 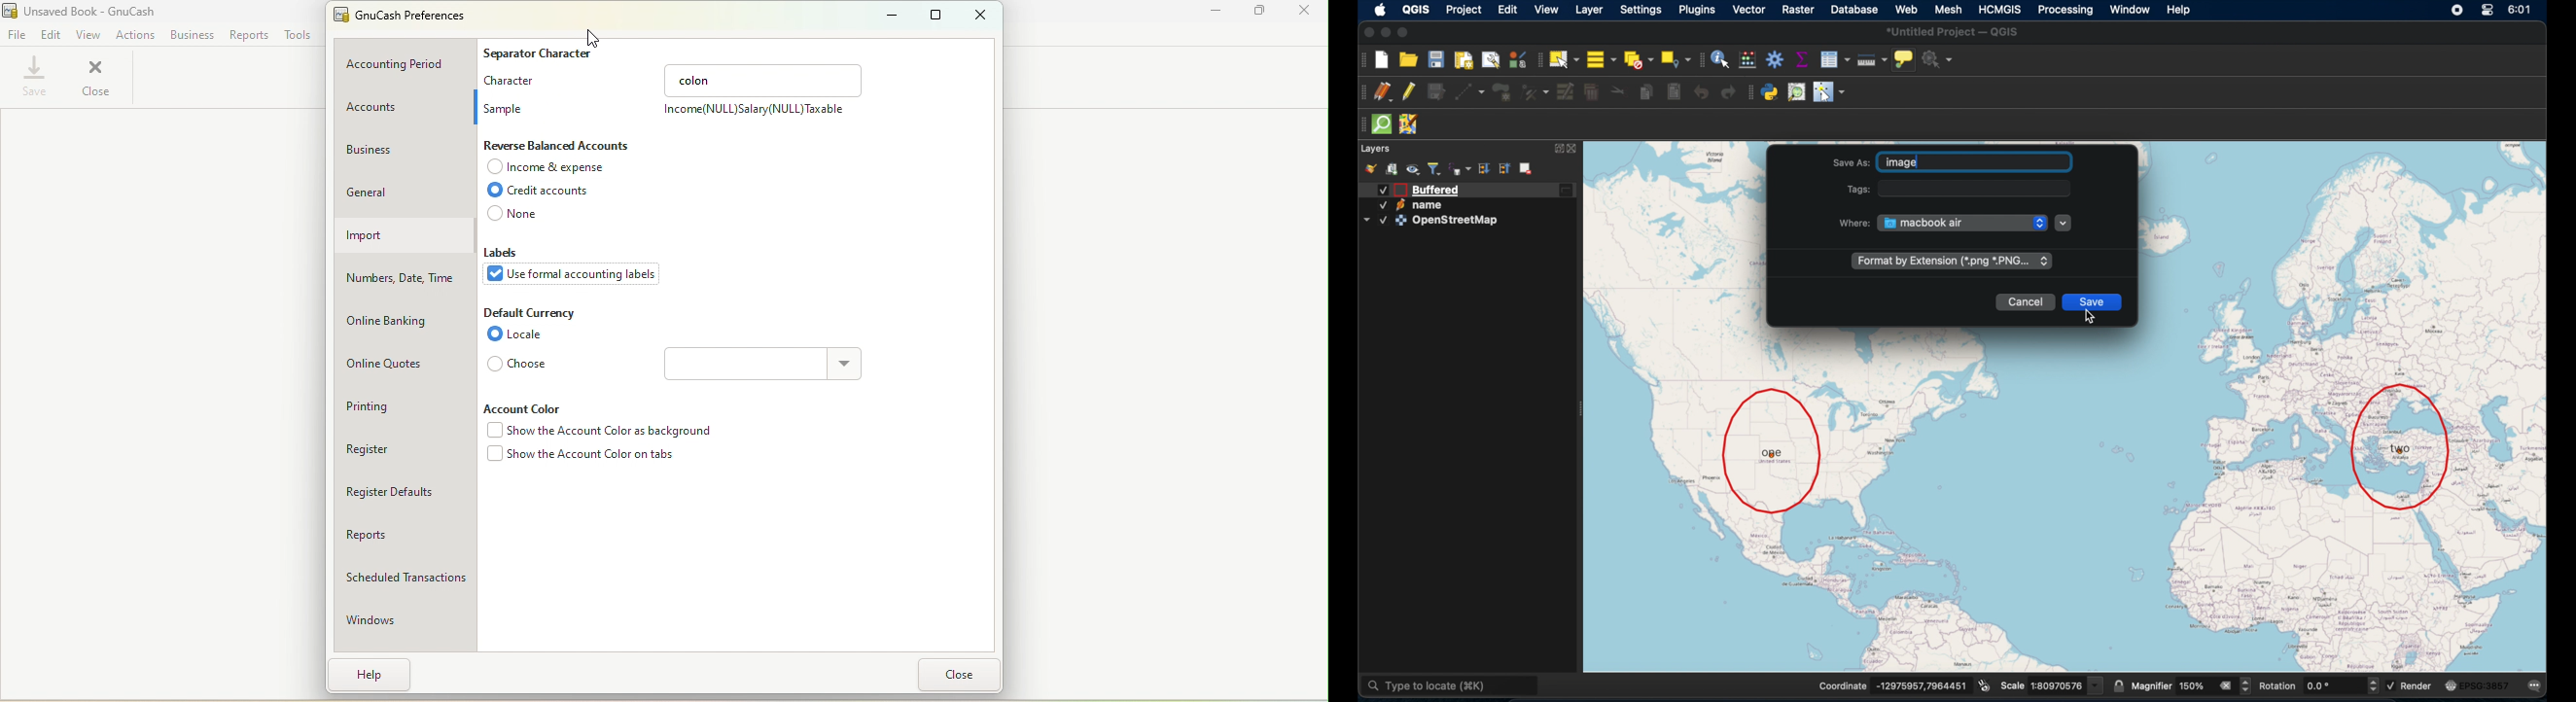 I want to click on Show the account color as background, so click(x=596, y=432).